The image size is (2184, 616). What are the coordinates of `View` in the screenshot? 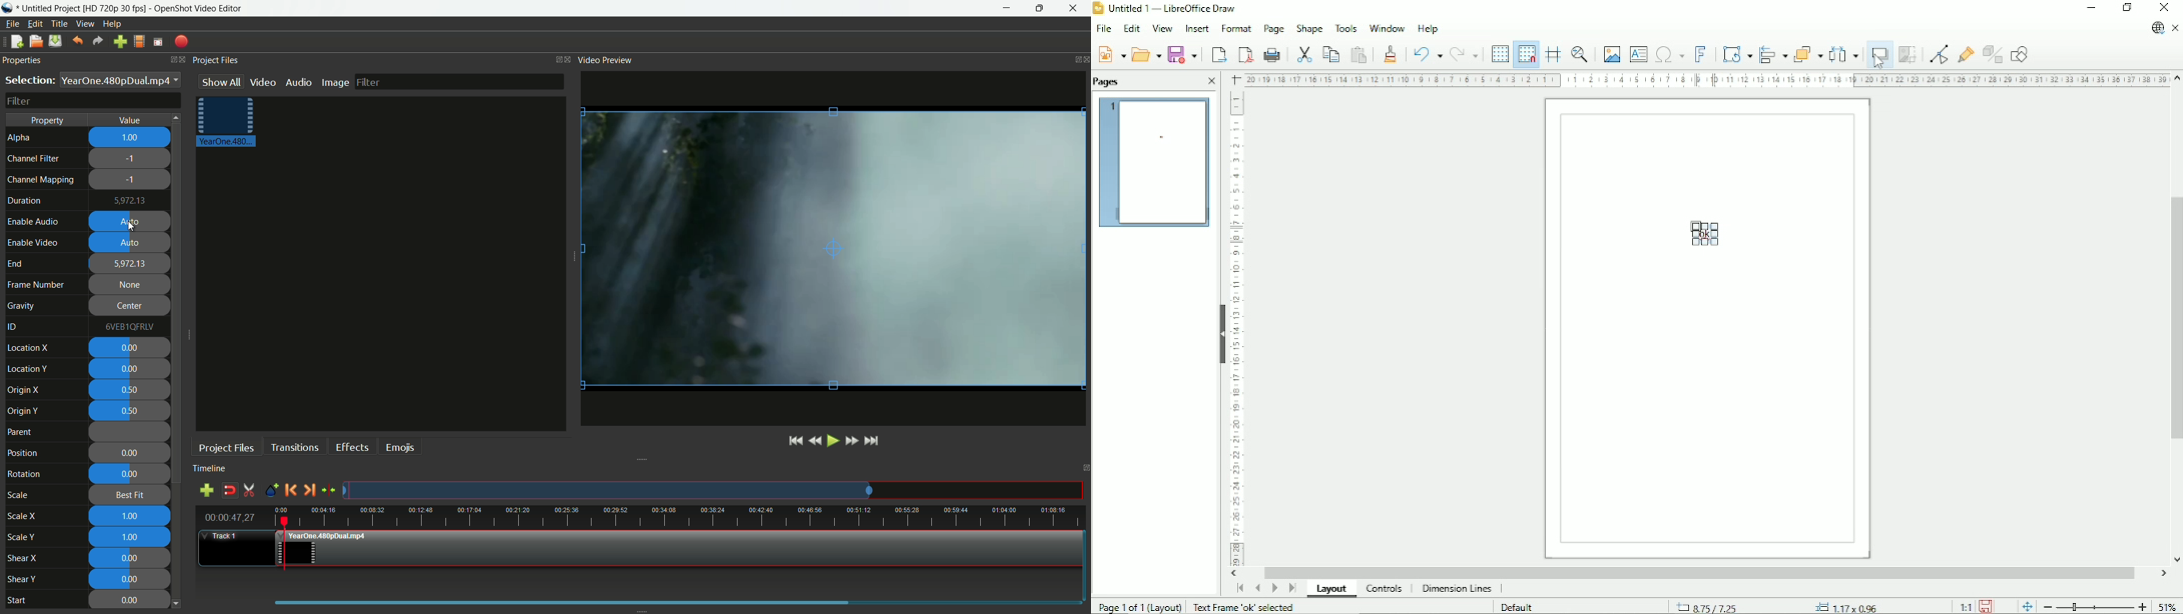 It's located at (1160, 28).